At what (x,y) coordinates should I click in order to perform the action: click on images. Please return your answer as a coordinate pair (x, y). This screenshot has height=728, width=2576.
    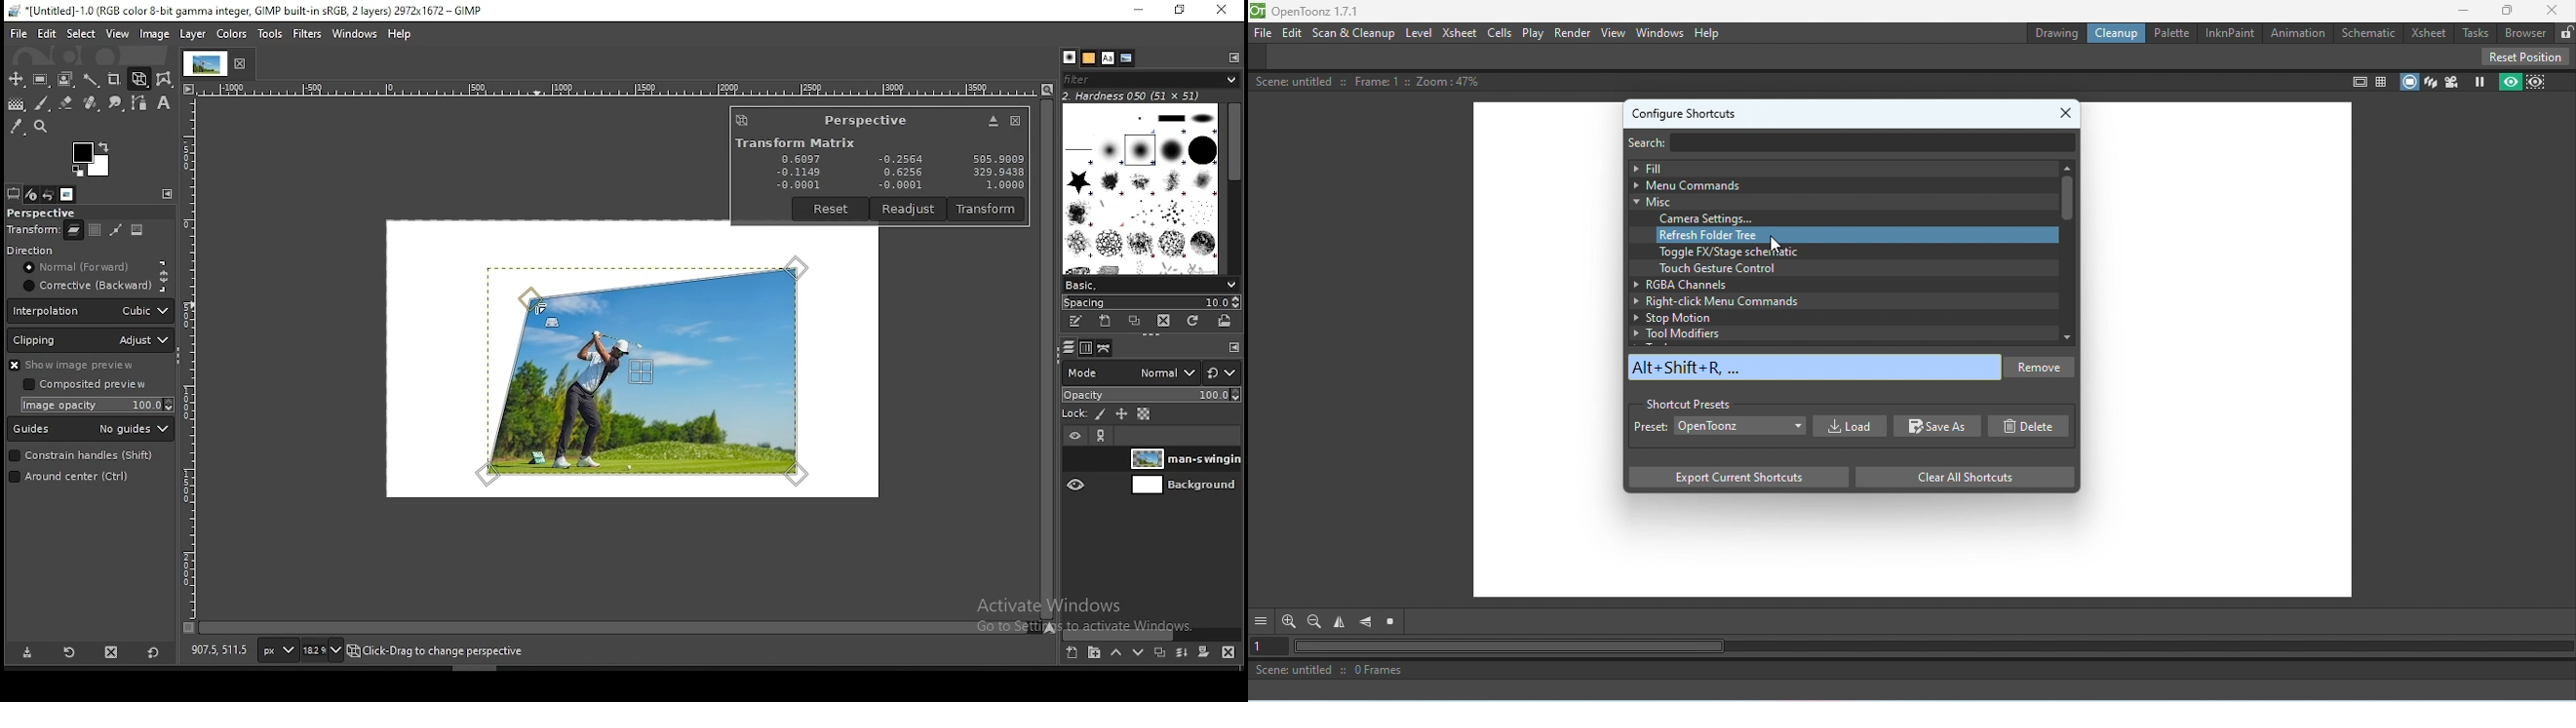
    Looking at the image, I should click on (67, 194).